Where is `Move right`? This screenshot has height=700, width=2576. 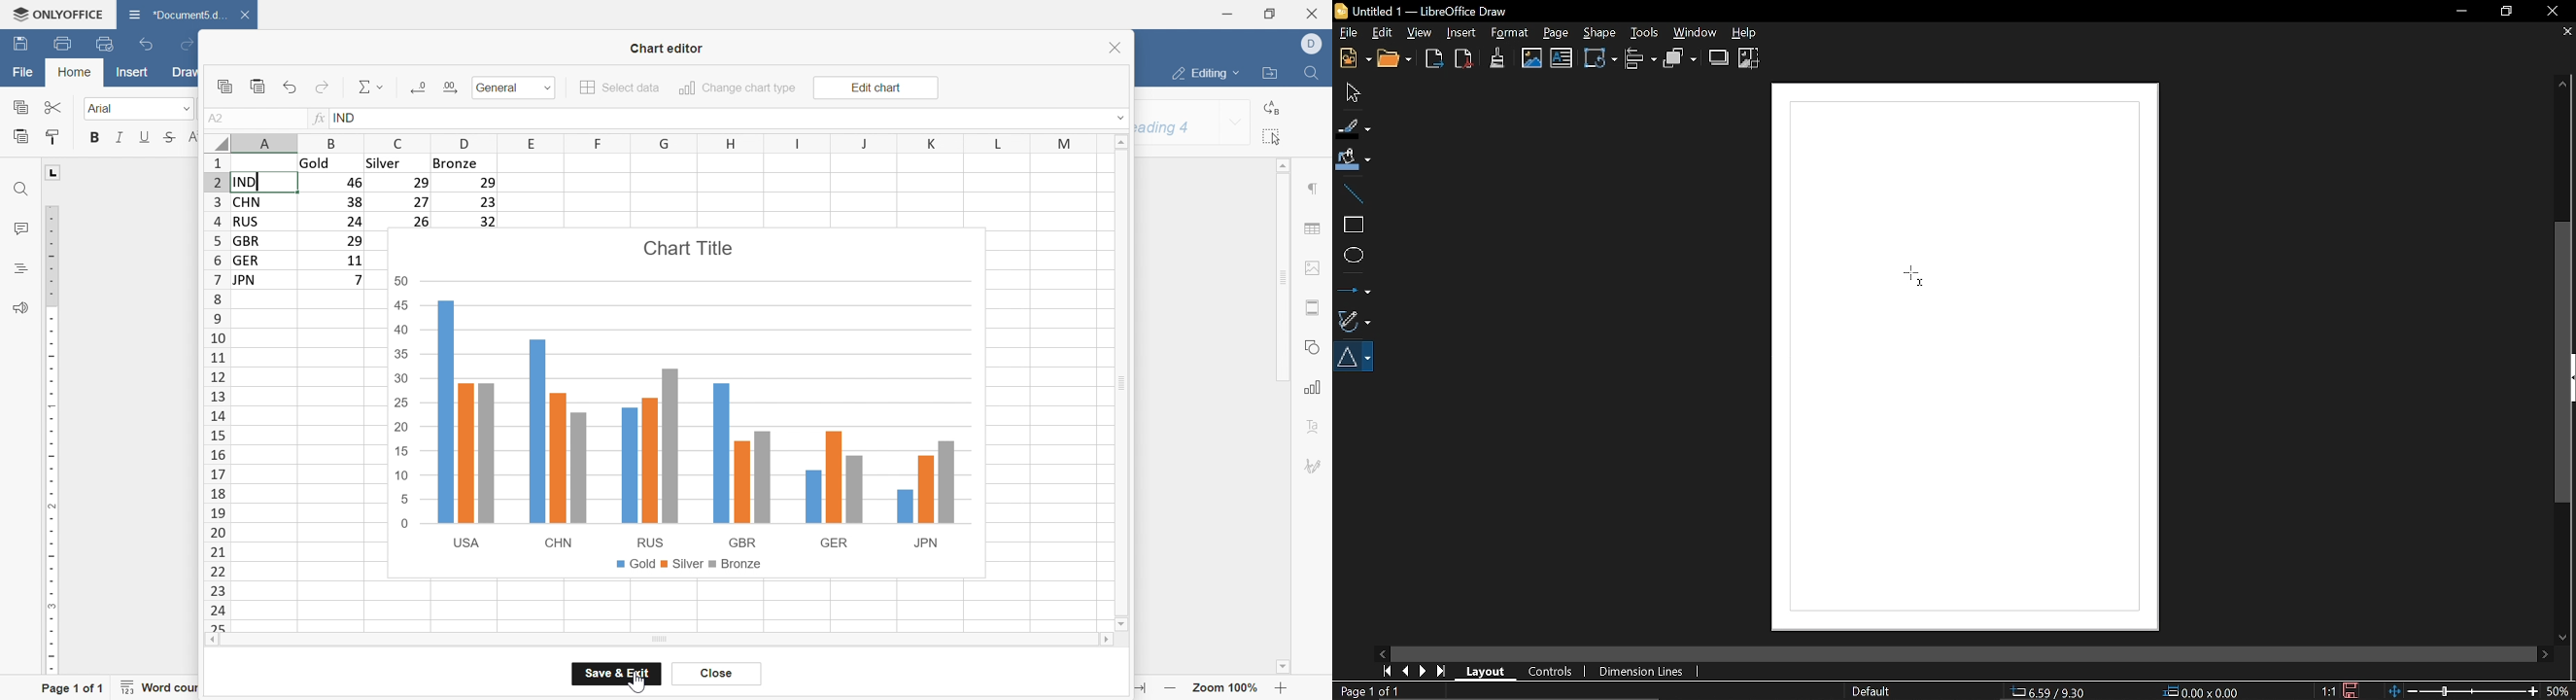
Move right is located at coordinates (2545, 654).